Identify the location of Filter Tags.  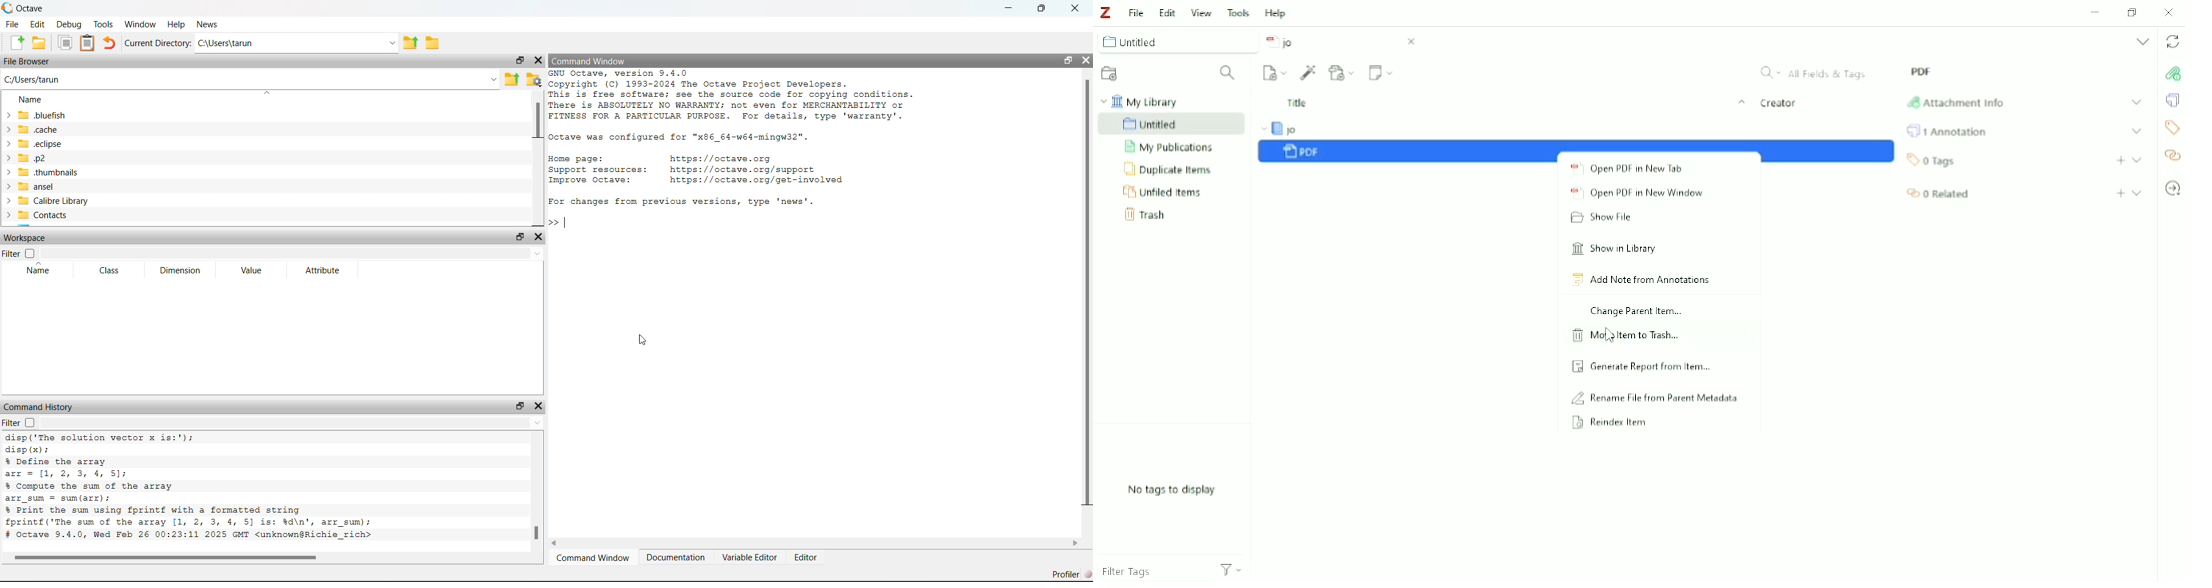
(1146, 572).